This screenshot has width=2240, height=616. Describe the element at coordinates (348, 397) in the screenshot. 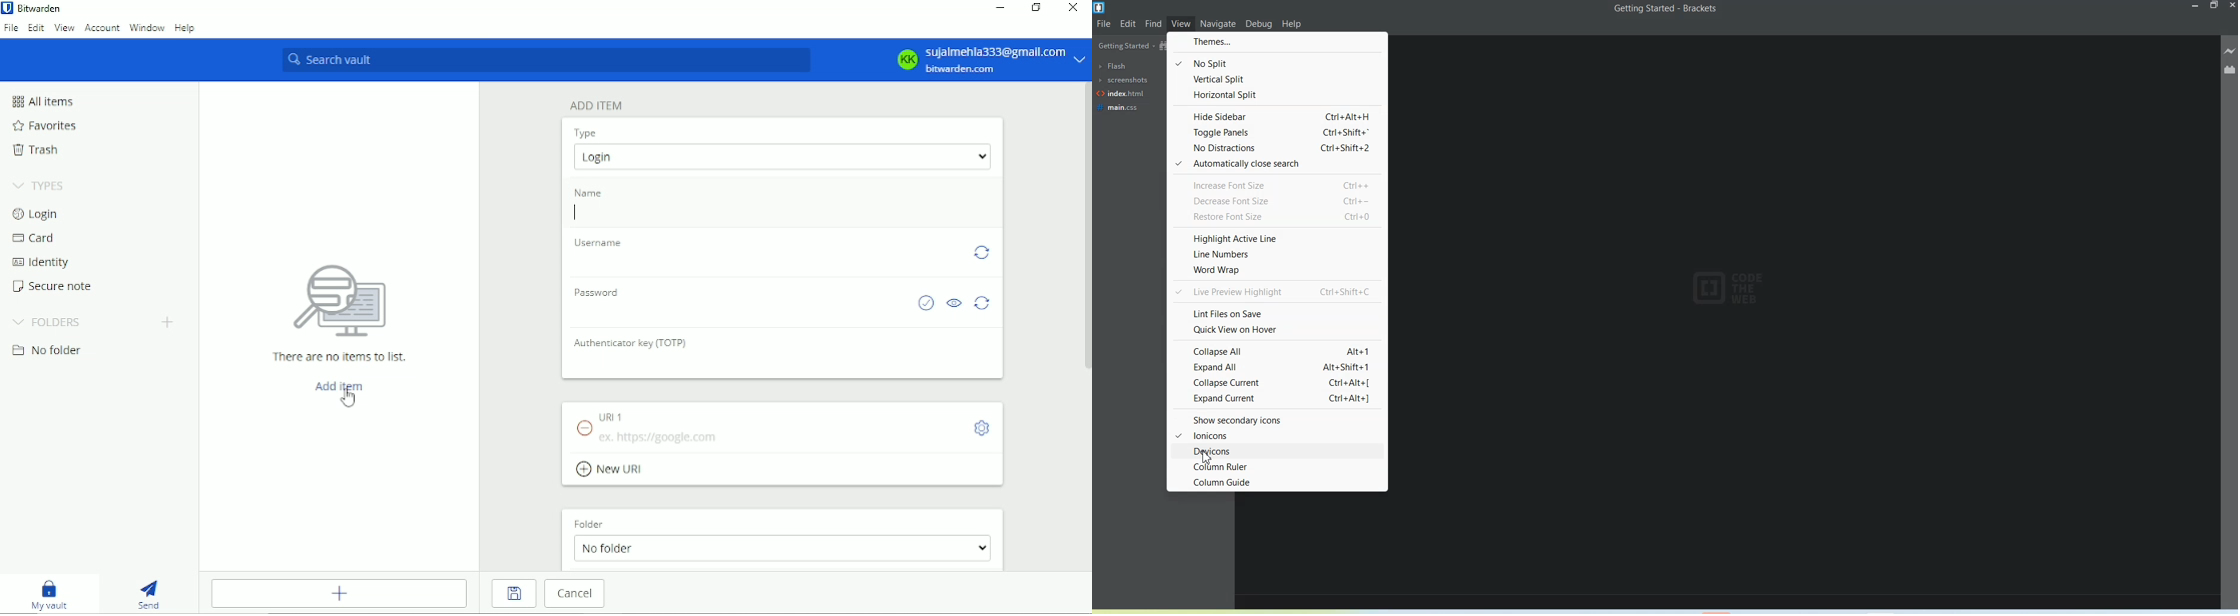

I see `cursor` at that location.